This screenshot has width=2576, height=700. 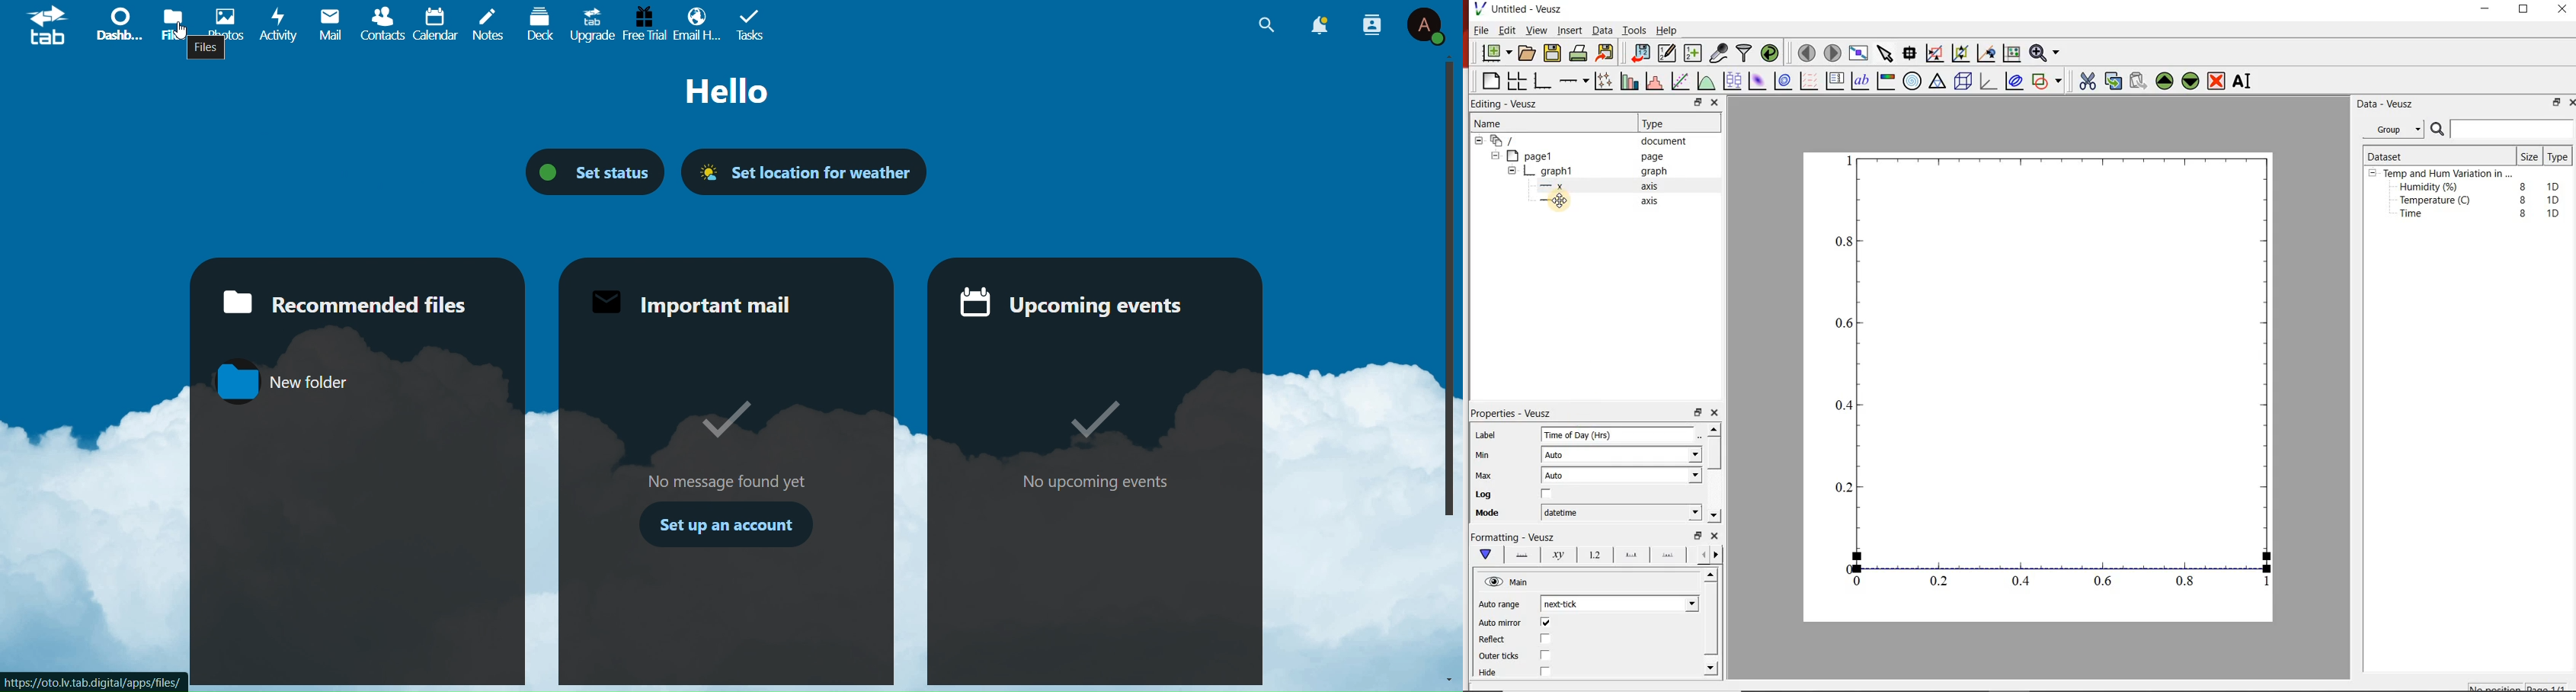 I want to click on 8, so click(x=2520, y=184).